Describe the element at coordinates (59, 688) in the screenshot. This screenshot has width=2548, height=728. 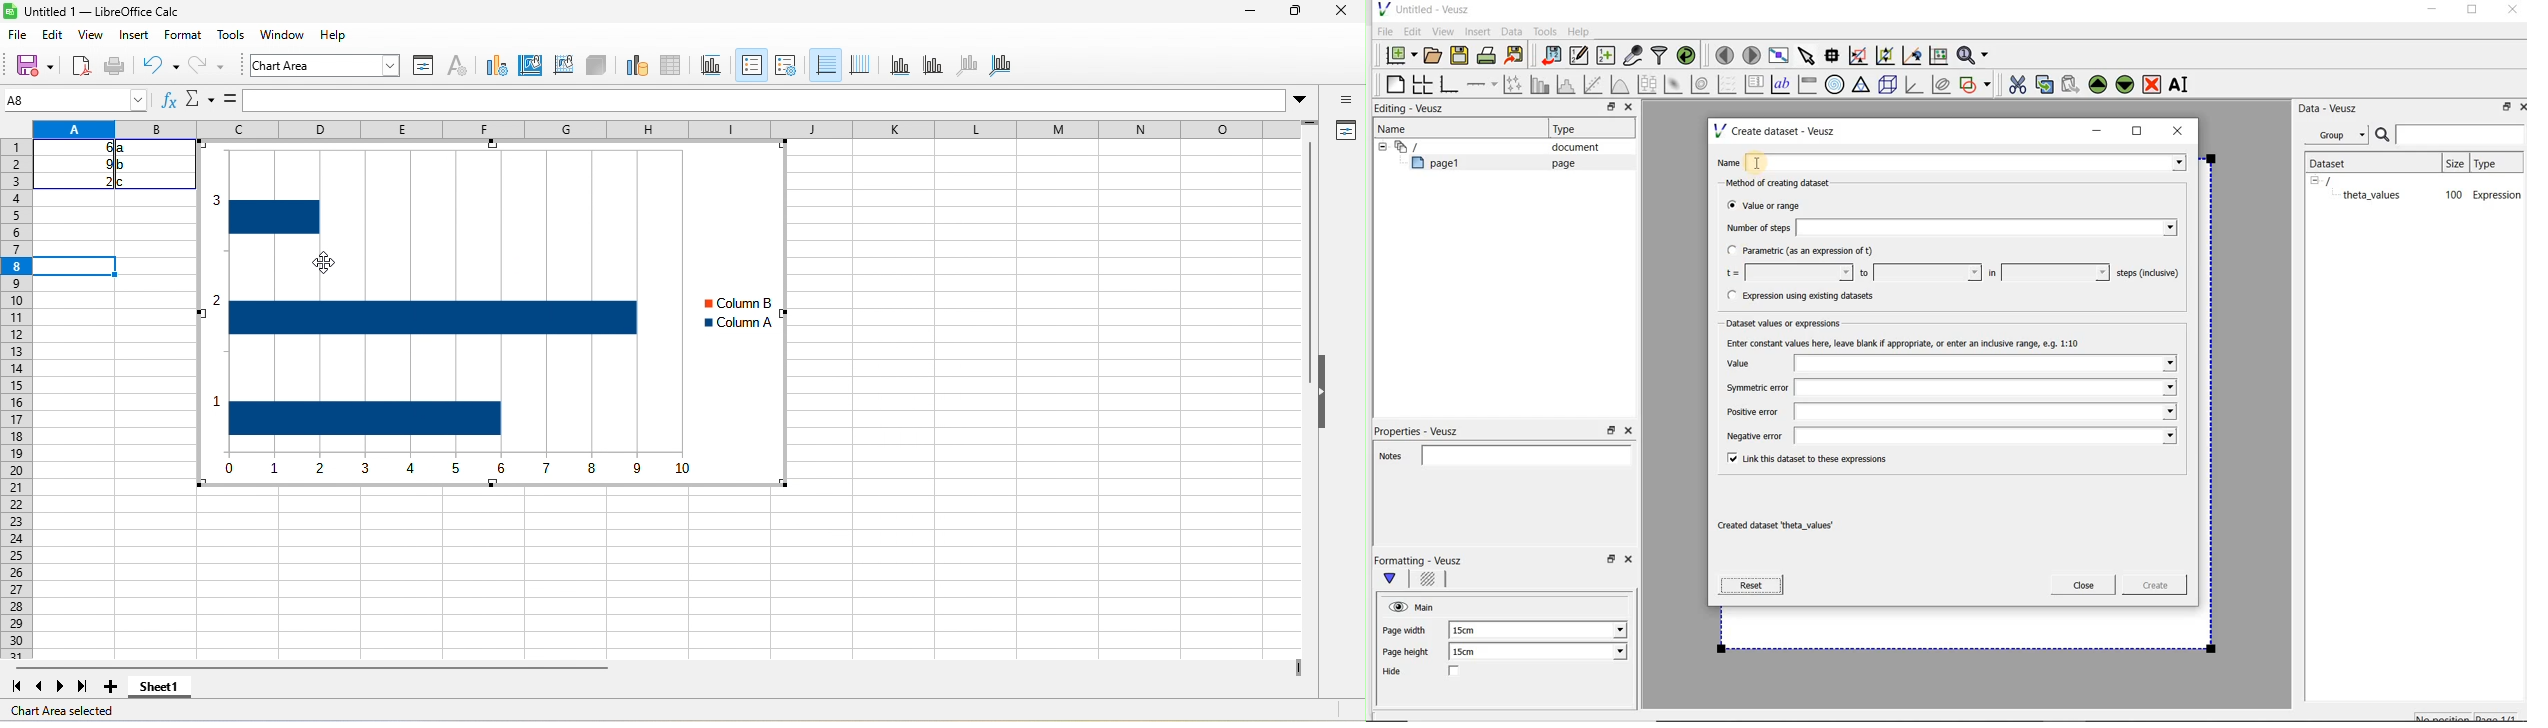
I see `next sheet` at that location.